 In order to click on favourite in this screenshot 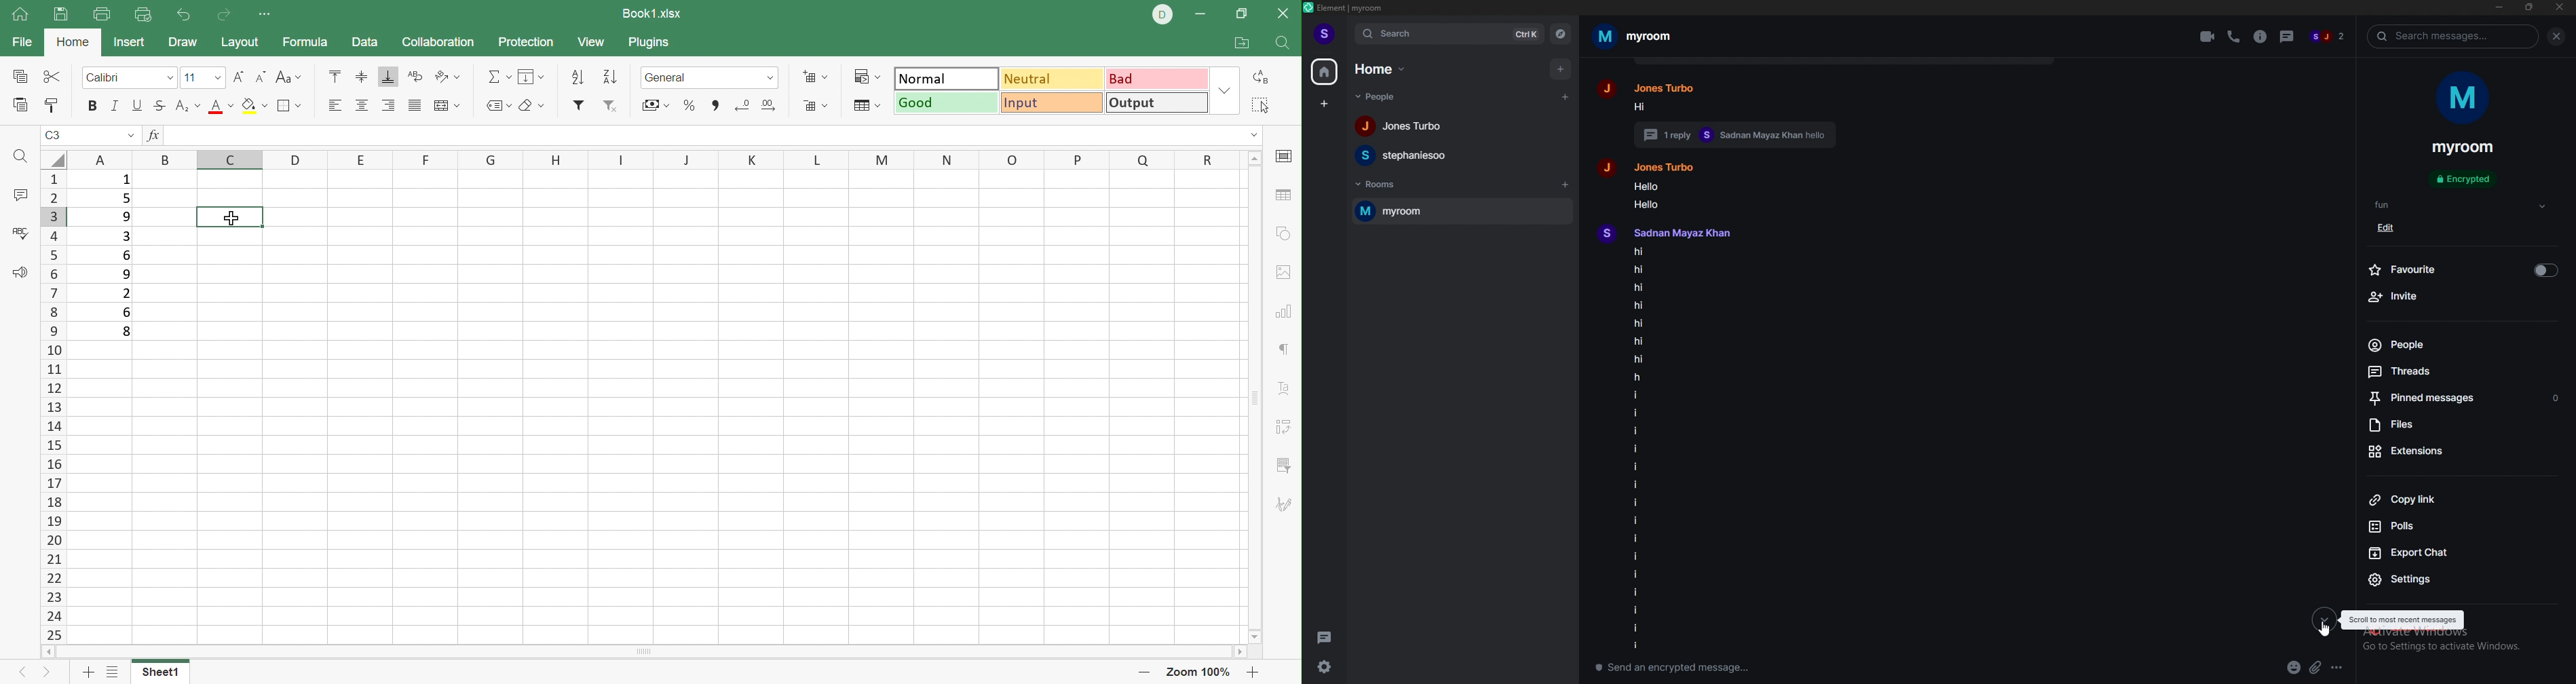, I will do `click(2466, 269)`.